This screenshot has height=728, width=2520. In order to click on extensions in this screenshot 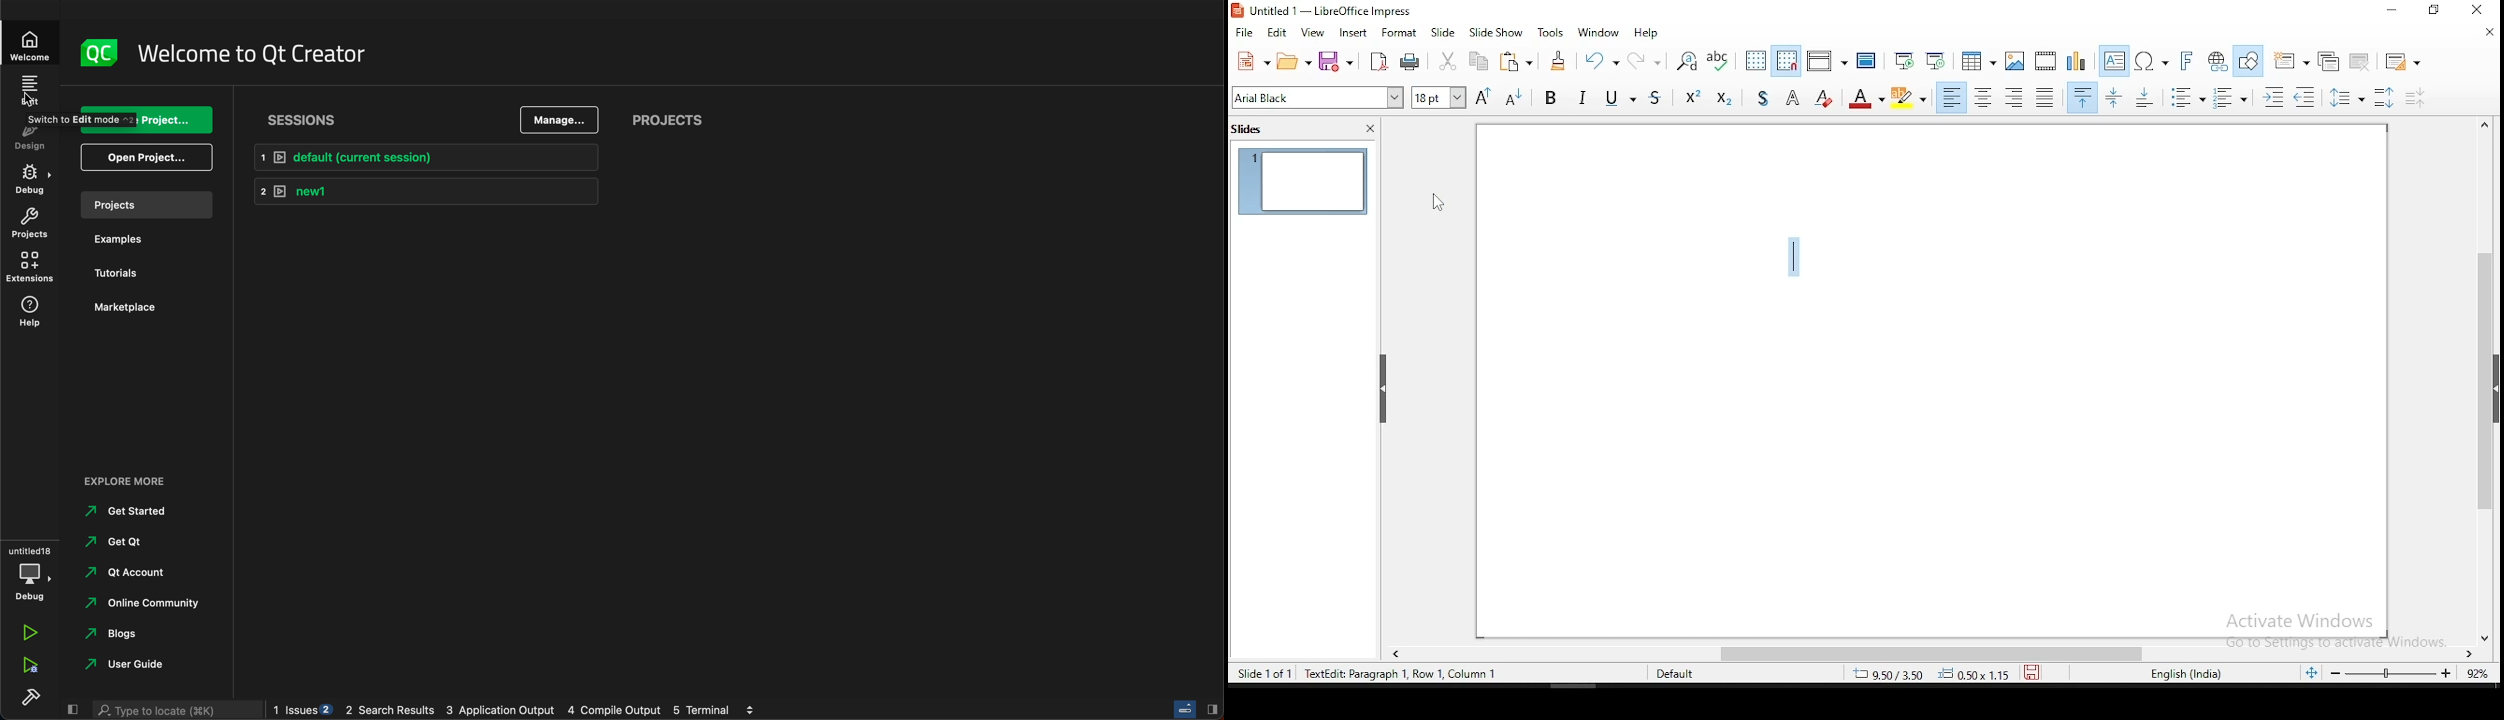, I will do `click(34, 269)`.